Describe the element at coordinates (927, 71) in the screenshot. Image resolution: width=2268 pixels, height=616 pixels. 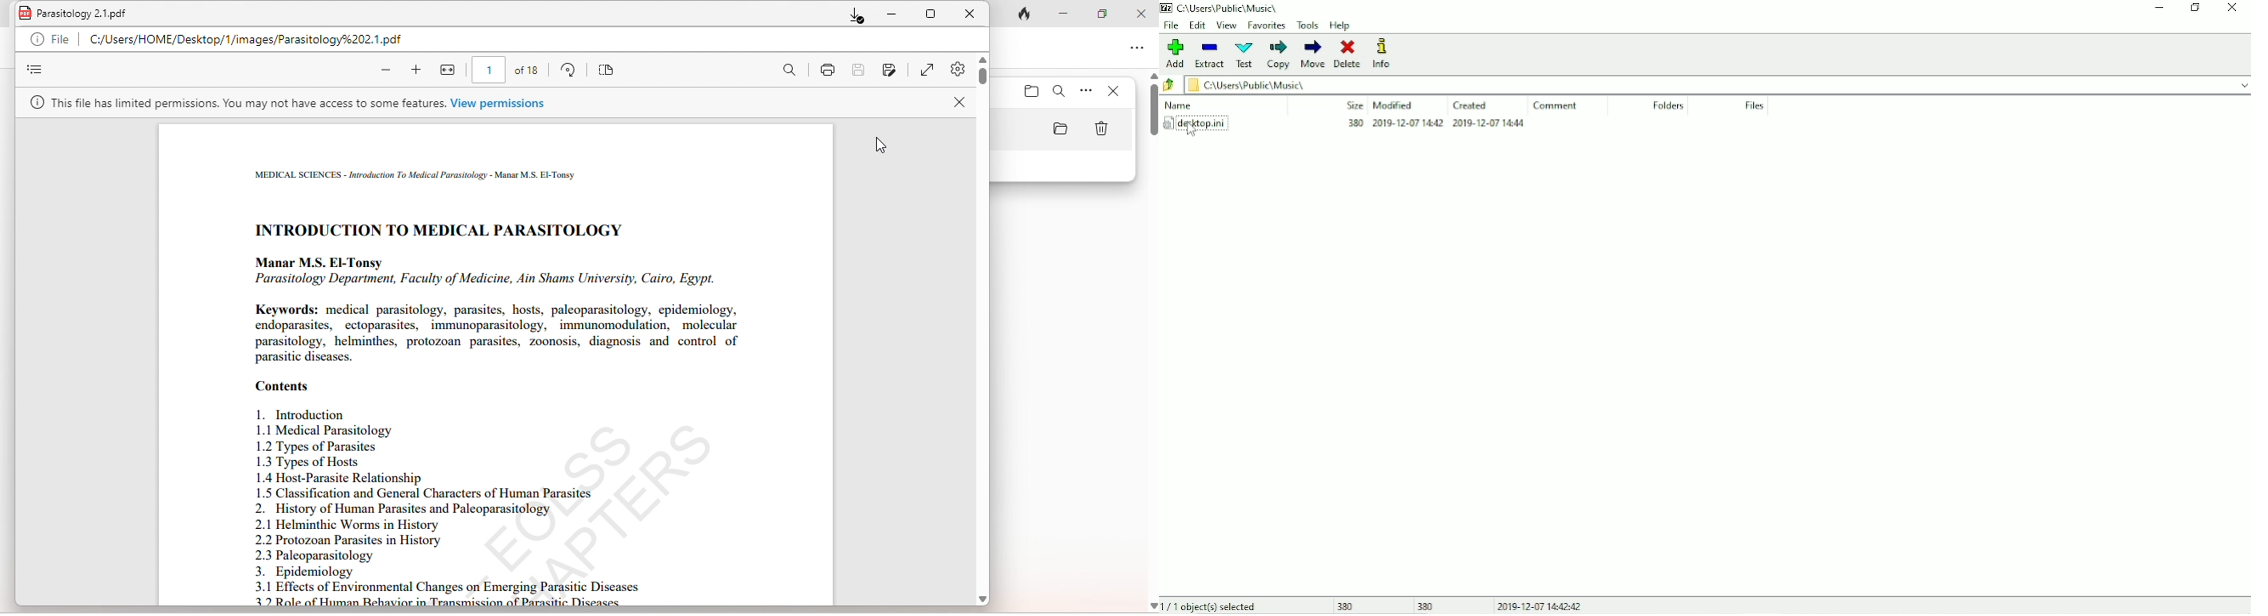
I see `expand` at that location.